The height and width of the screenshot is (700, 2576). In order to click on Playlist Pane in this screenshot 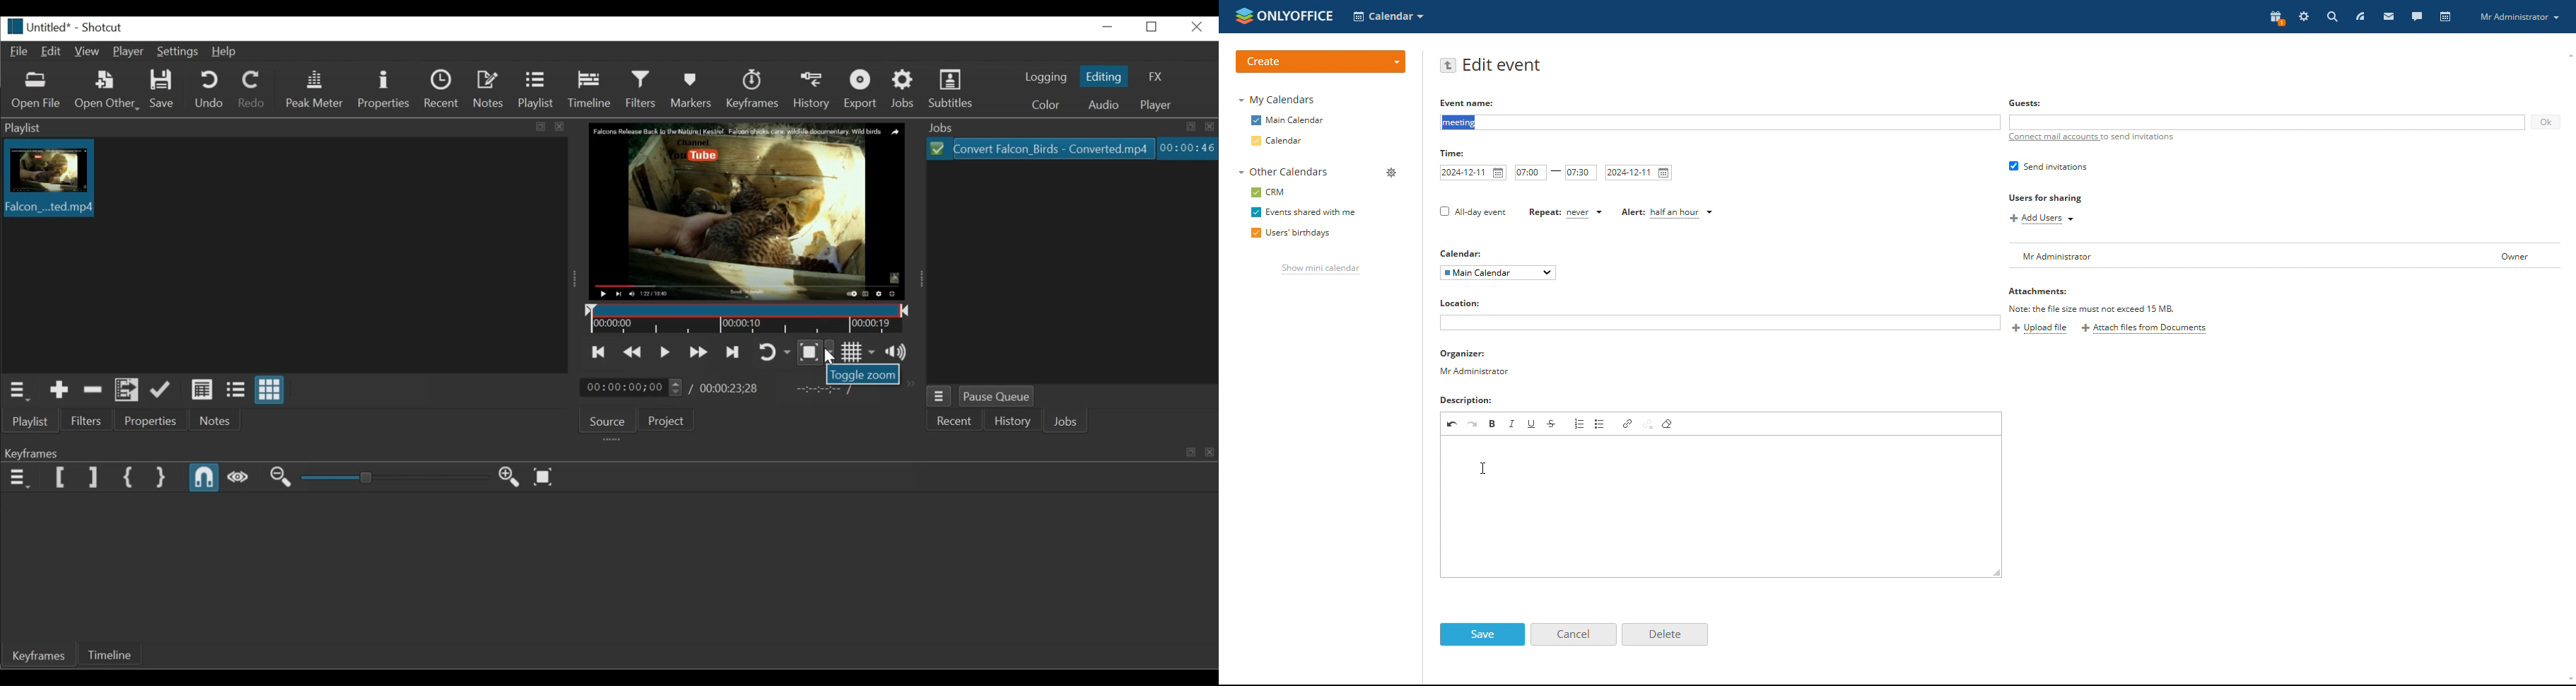, I will do `click(286, 128)`.